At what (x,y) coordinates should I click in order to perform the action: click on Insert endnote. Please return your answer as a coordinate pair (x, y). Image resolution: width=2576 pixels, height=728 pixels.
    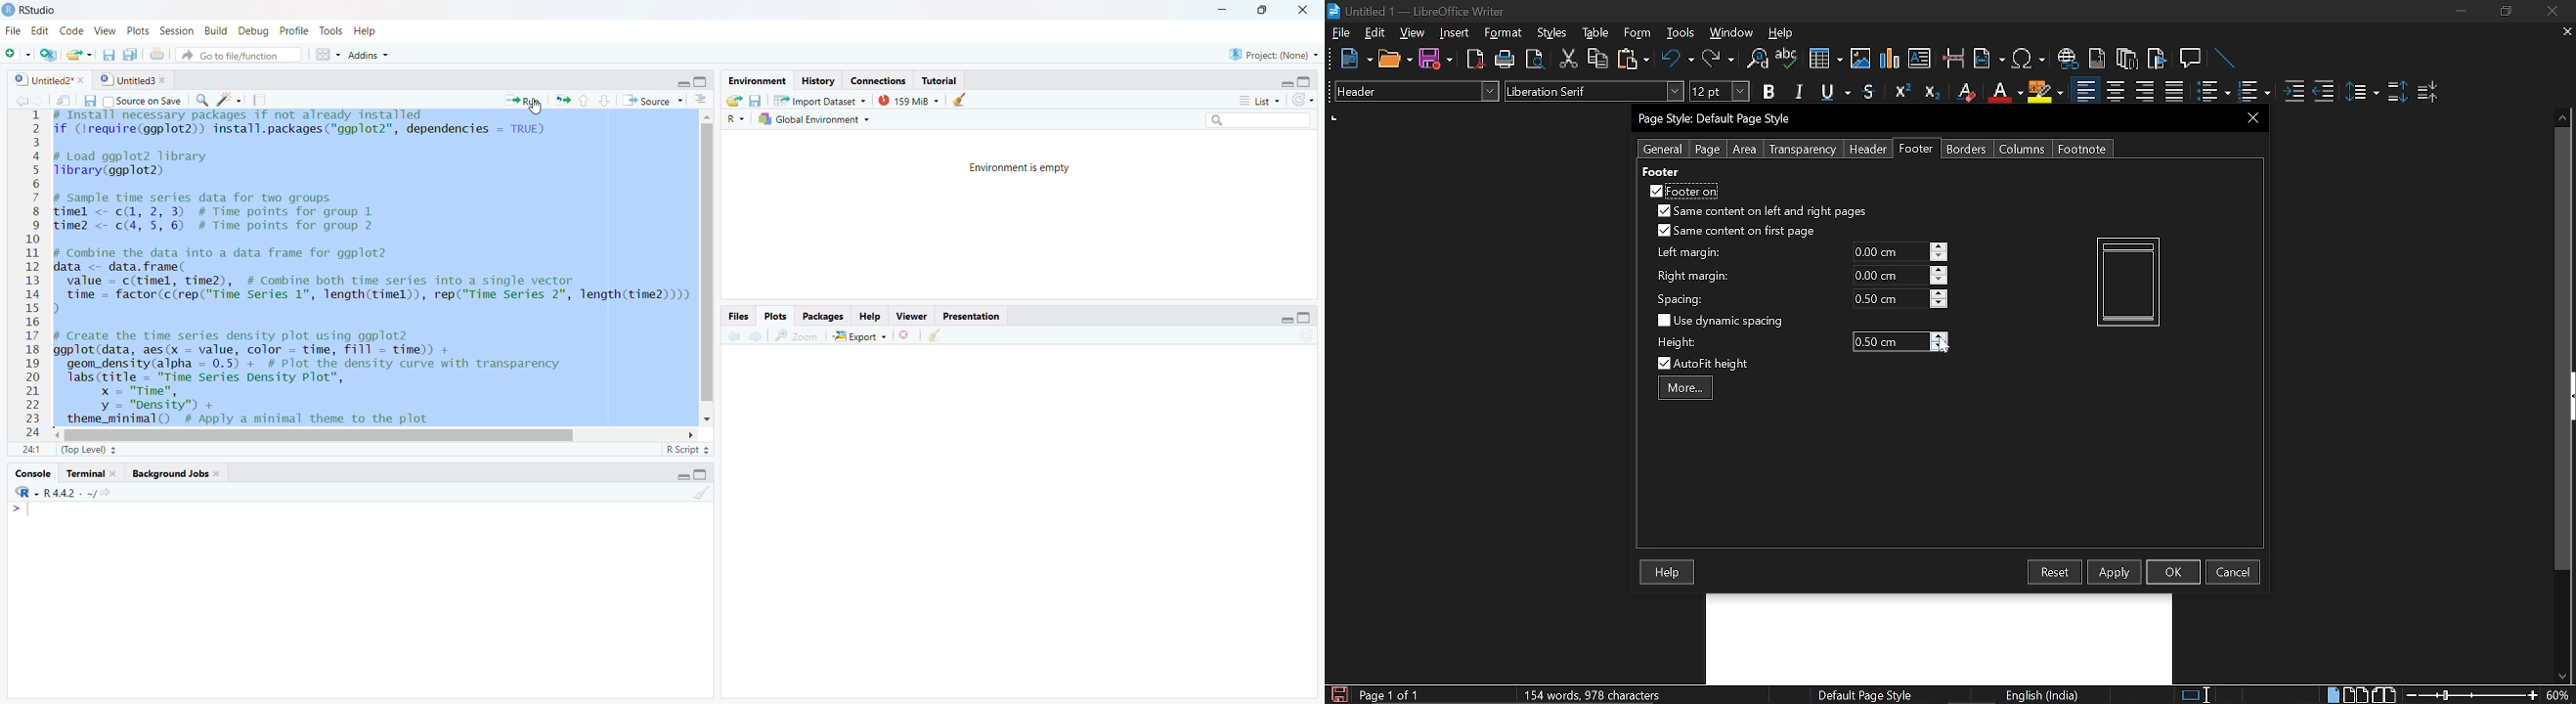
    Looking at the image, I should click on (2097, 59).